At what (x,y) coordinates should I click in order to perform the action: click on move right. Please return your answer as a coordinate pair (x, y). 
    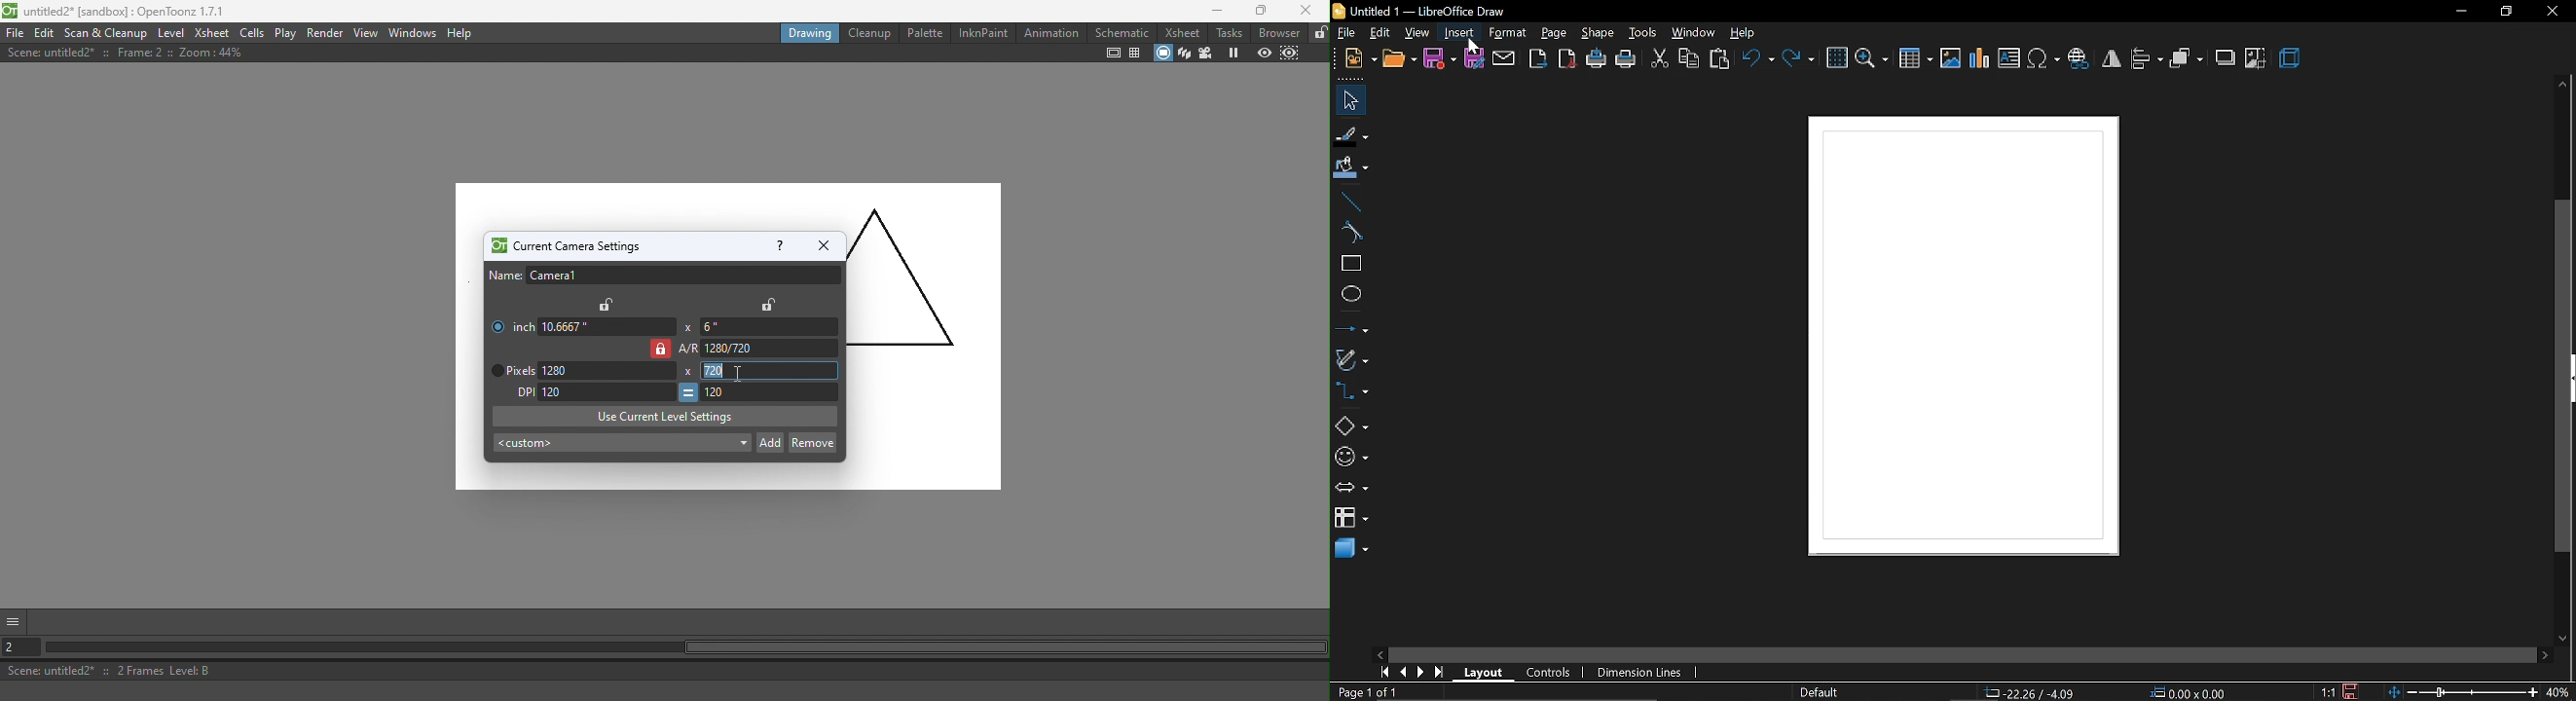
    Looking at the image, I should click on (2545, 656).